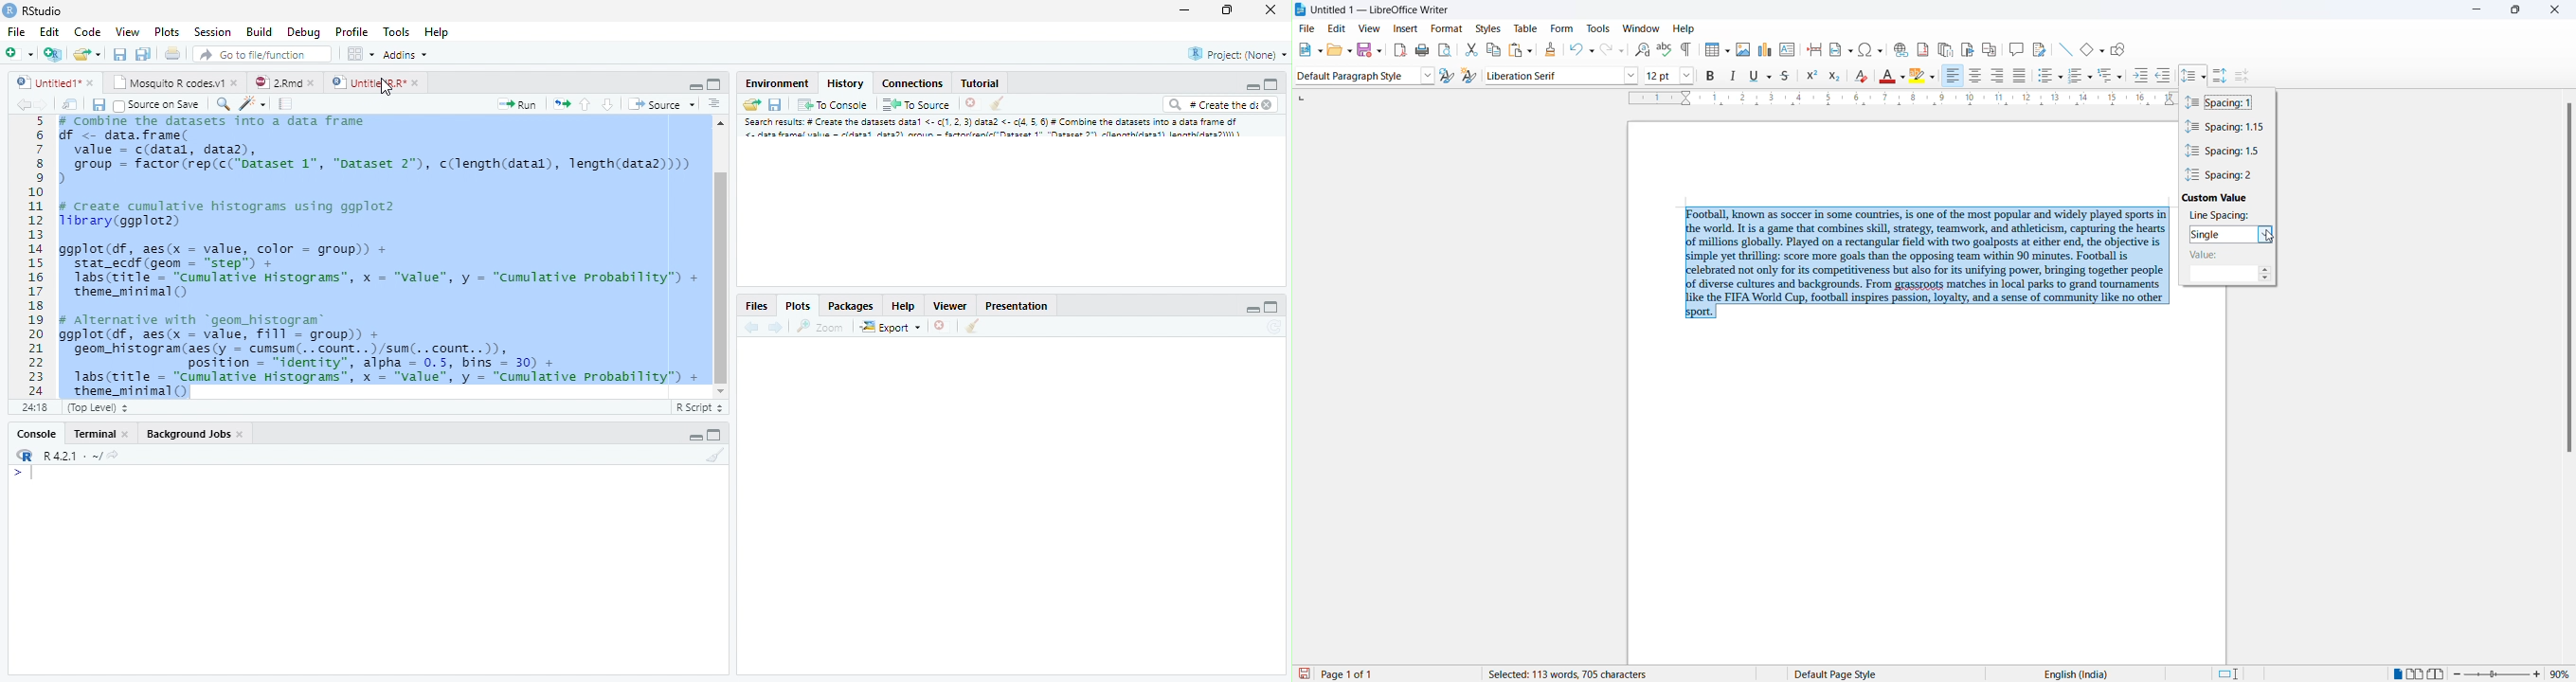  Describe the element at coordinates (1580, 674) in the screenshot. I see `word and character count` at that location.